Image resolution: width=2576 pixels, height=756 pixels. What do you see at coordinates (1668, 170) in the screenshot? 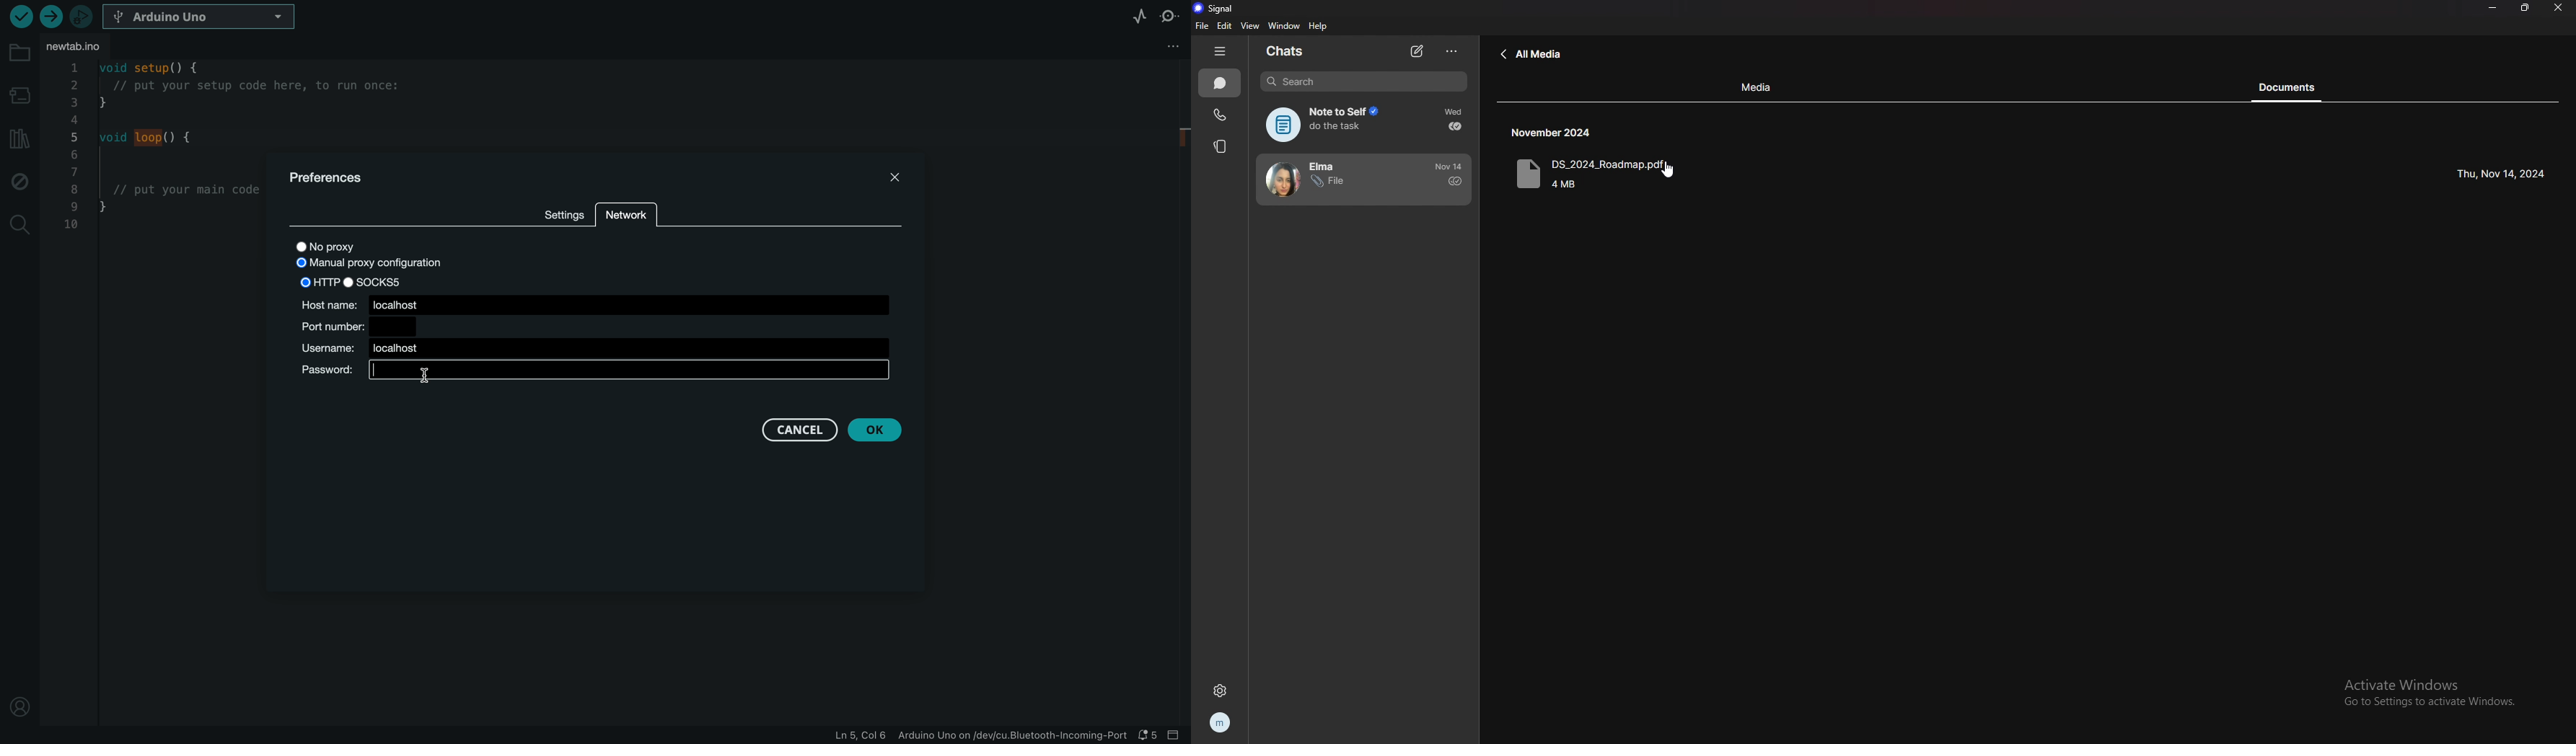
I see `cursor` at bounding box center [1668, 170].